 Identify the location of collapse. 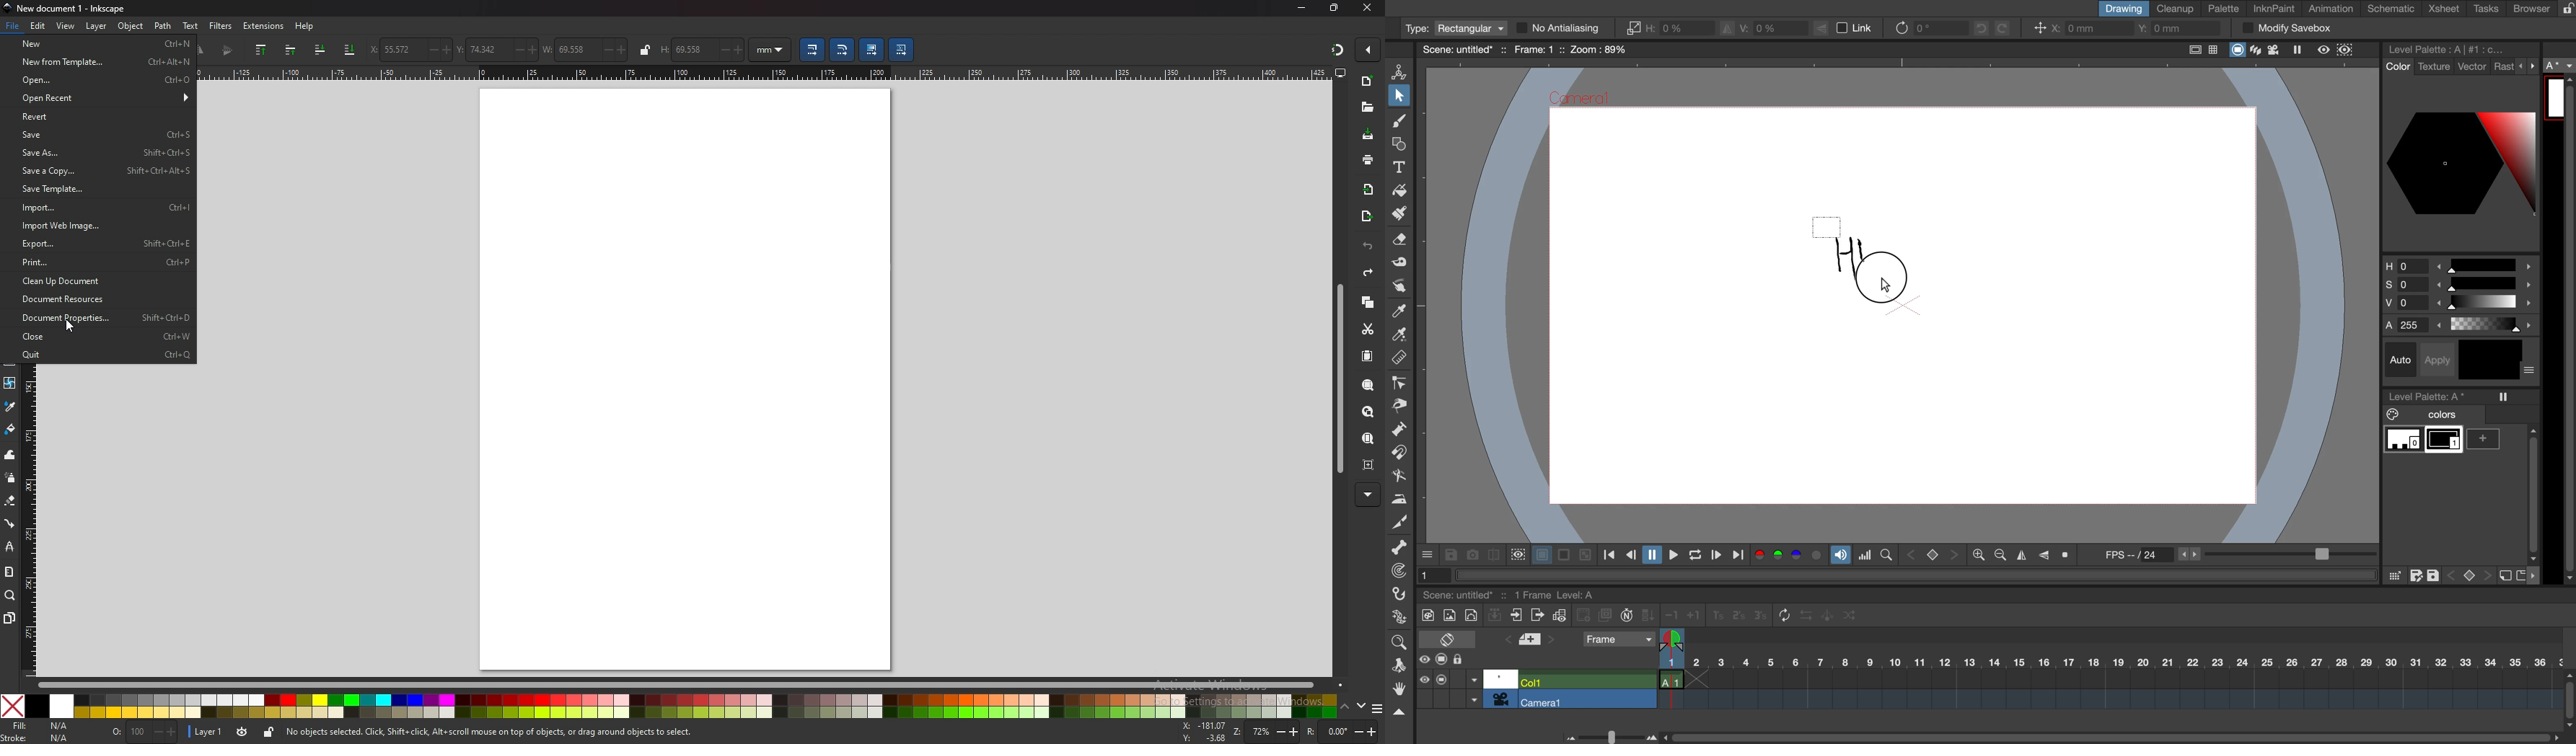
(1398, 713).